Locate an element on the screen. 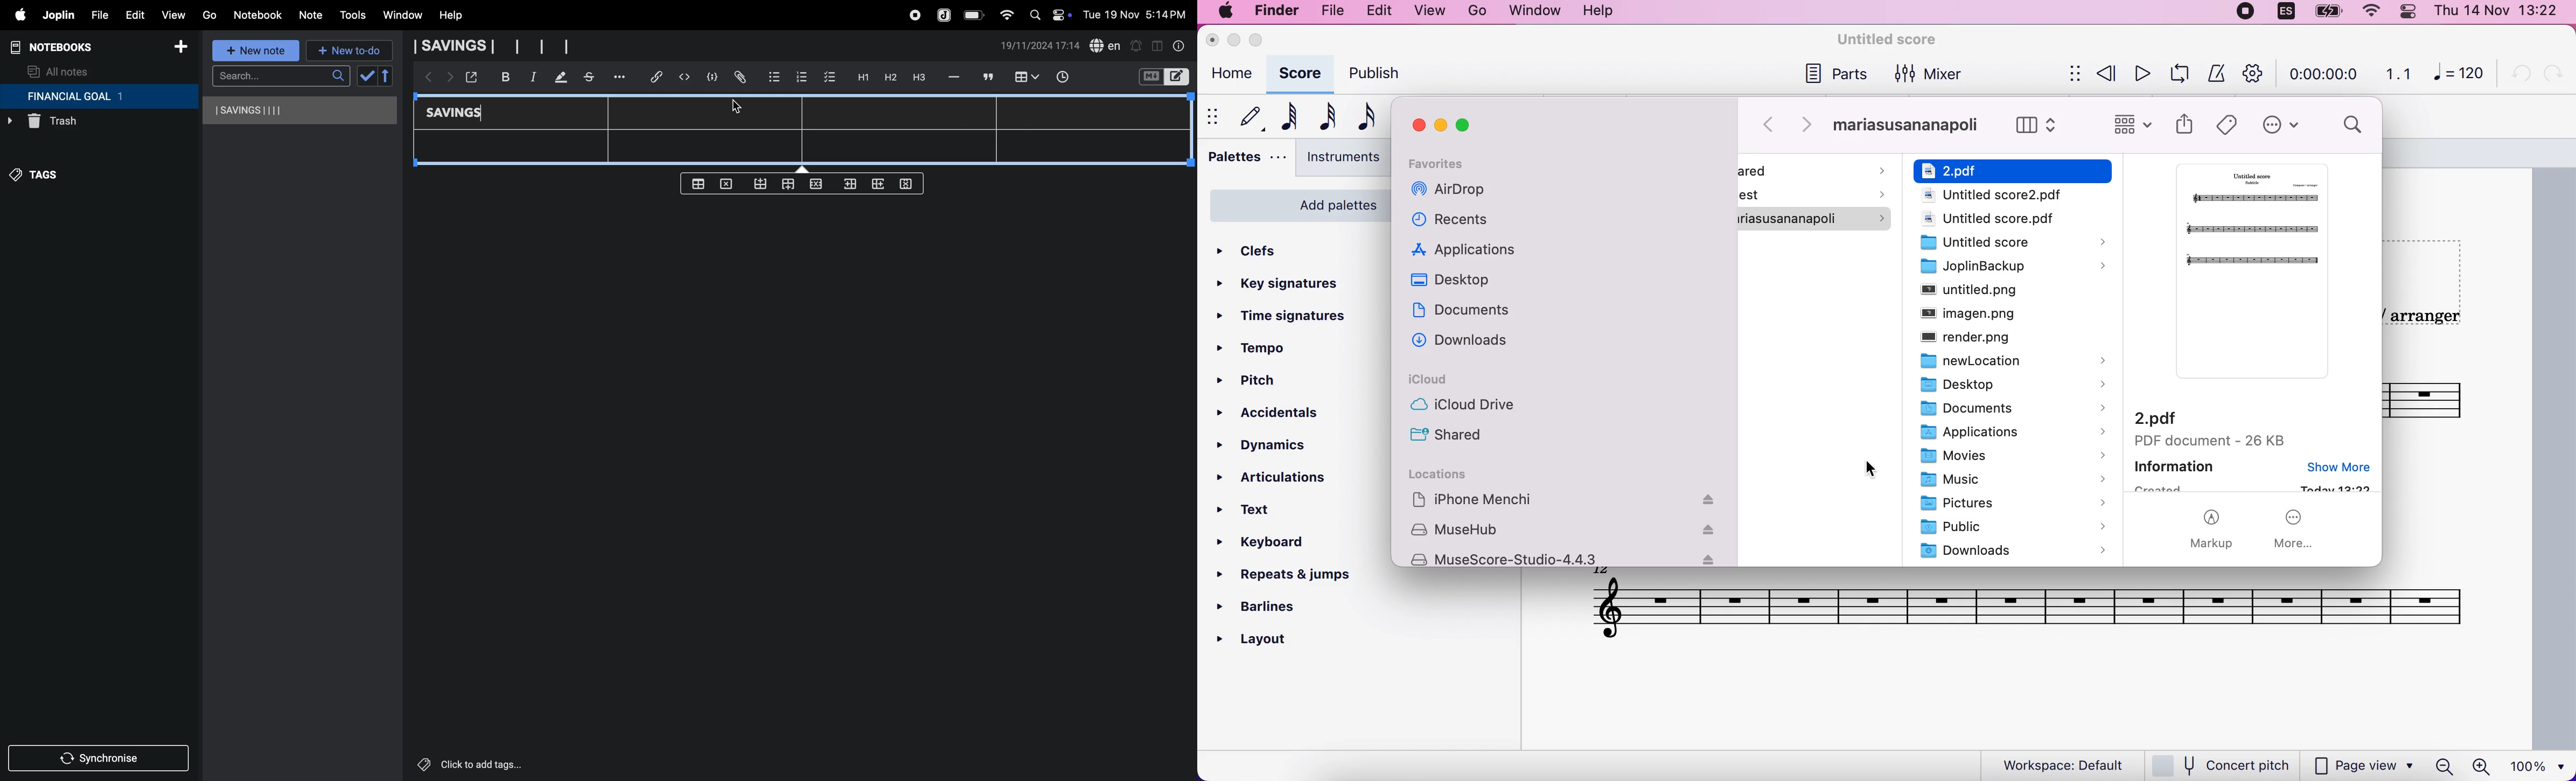 This screenshot has width=2576, height=784. savings is located at coordinates (301, 110).